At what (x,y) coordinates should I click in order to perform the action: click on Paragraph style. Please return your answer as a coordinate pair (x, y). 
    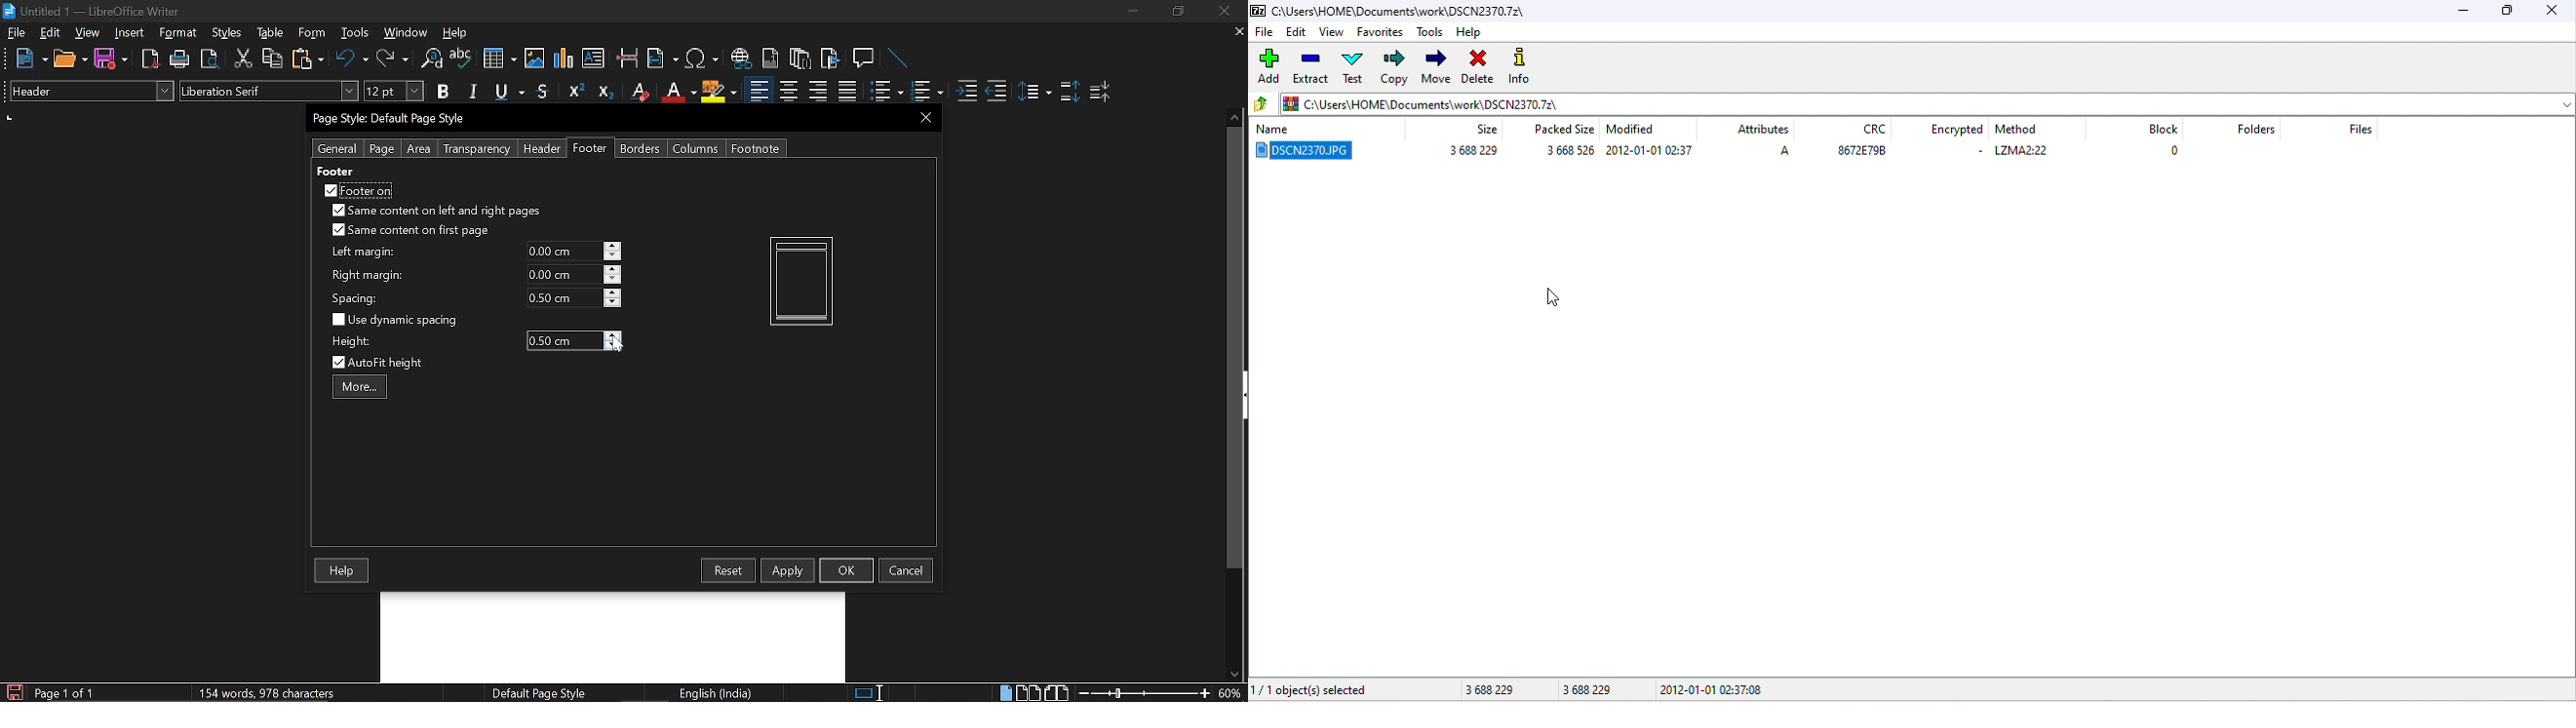
    Looking at the image, I should click on (89, 91).